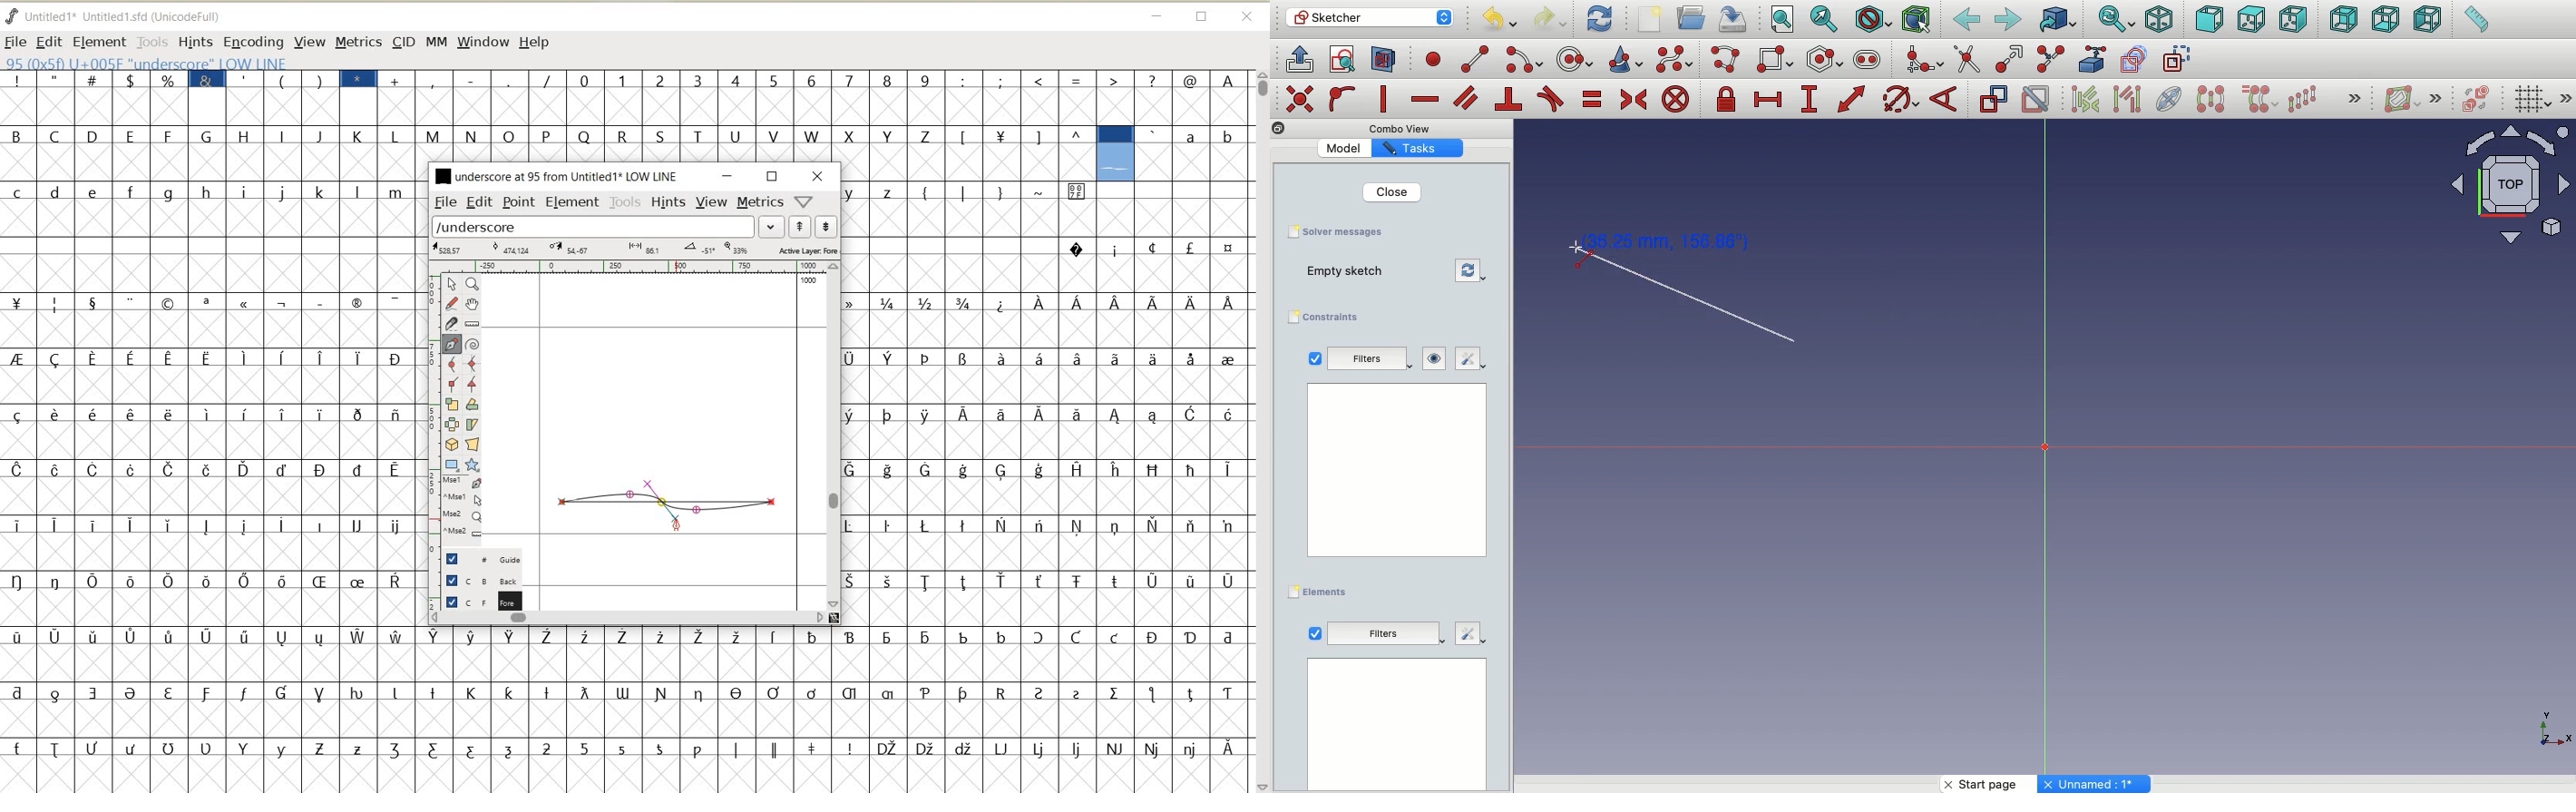  I want to click on Map sketch to face, so click(1384, 60).